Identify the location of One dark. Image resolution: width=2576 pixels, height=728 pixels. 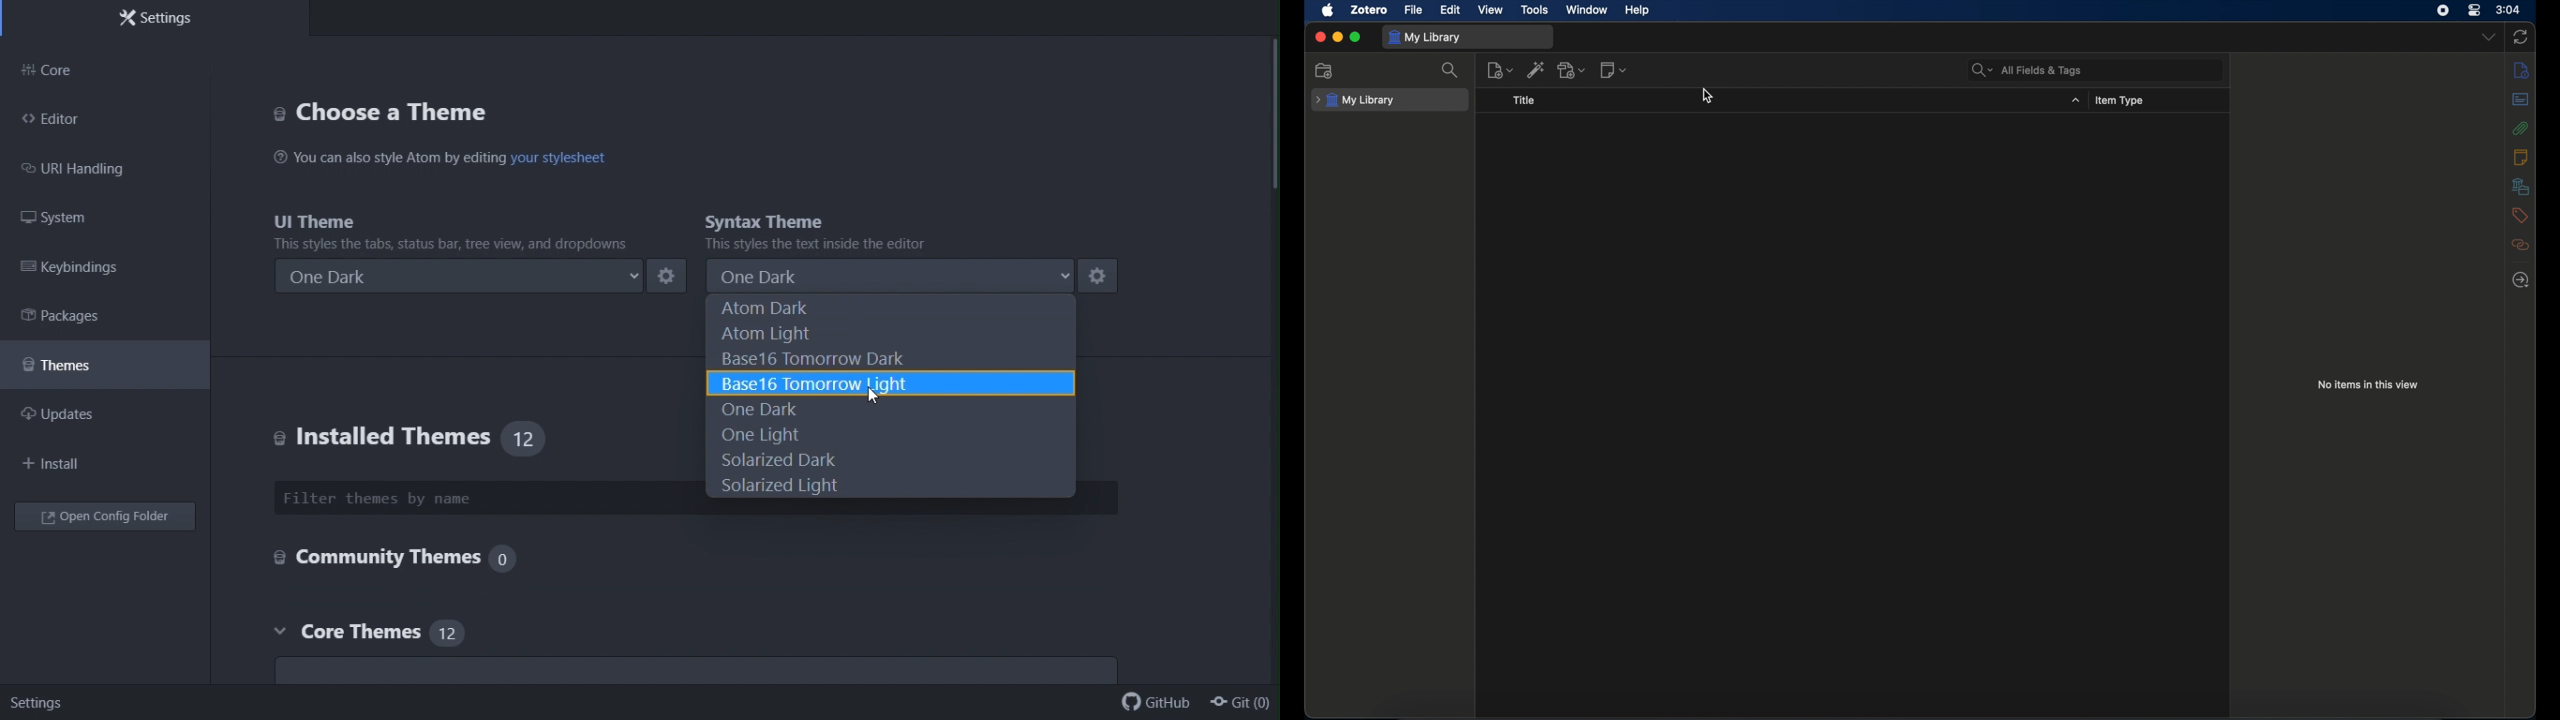
(890, 275).